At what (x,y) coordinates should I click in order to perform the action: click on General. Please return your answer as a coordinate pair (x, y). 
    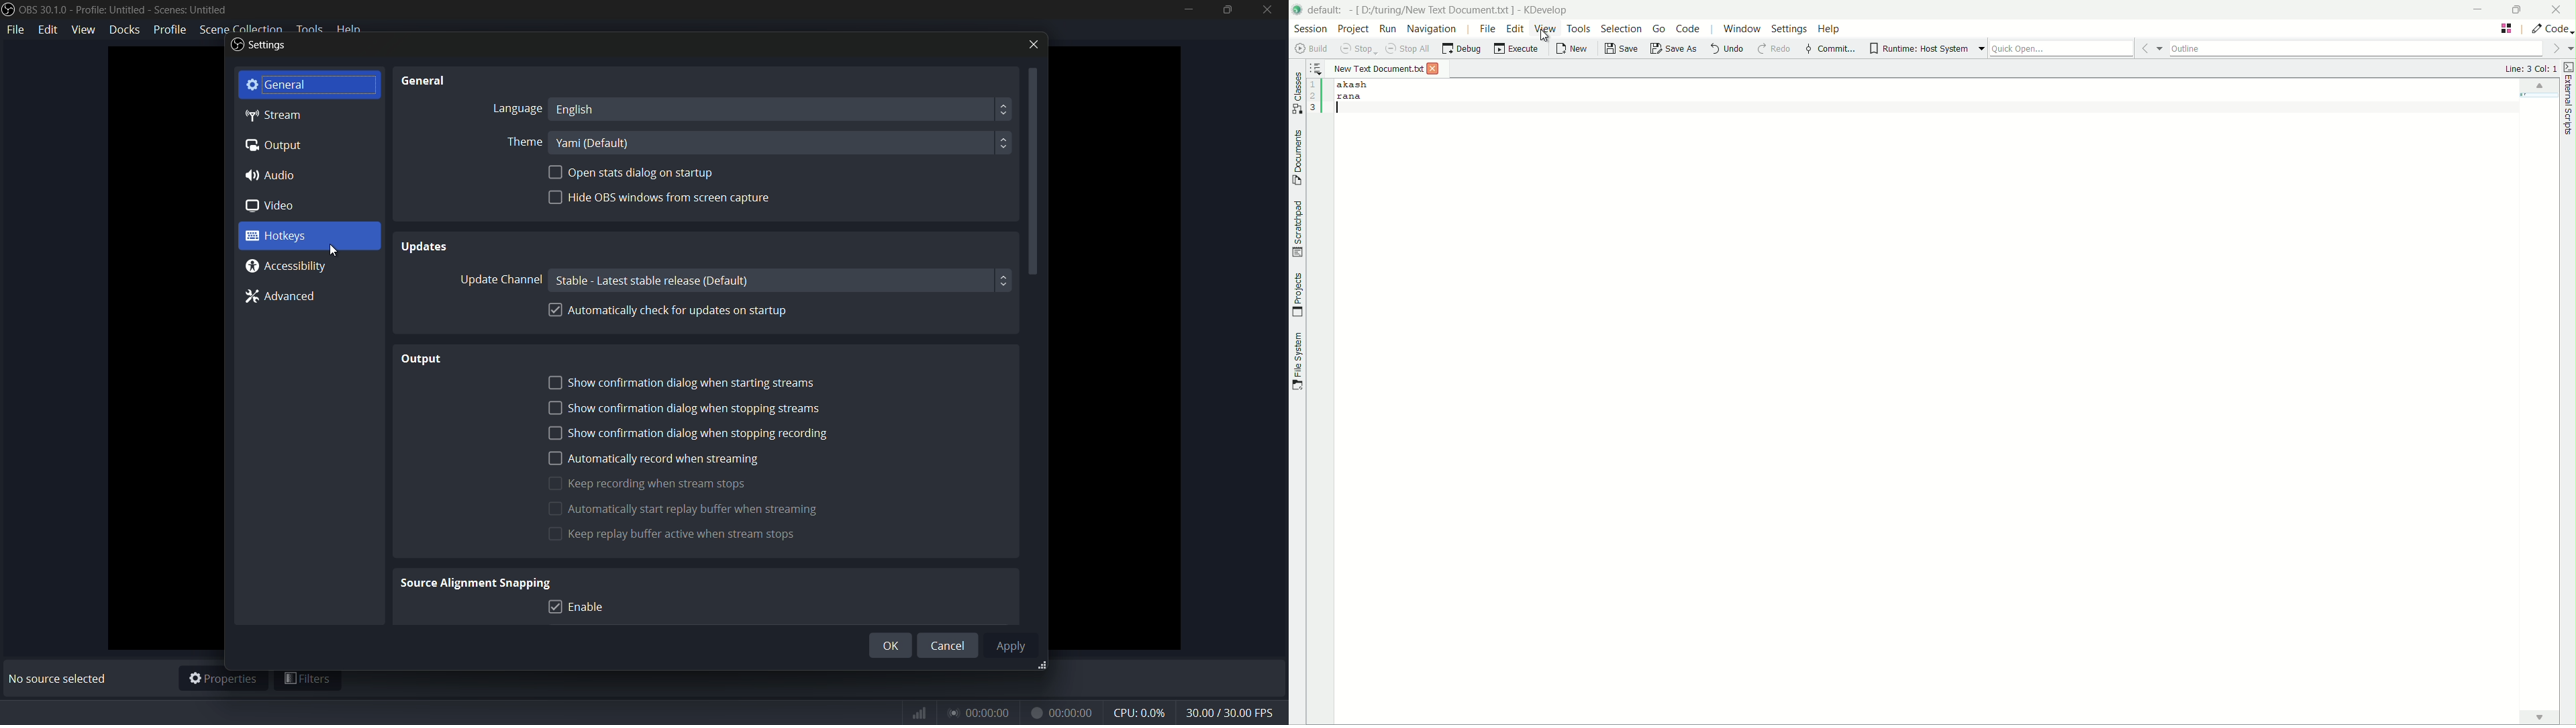
    Looking at the image, I should click on (426, 81).